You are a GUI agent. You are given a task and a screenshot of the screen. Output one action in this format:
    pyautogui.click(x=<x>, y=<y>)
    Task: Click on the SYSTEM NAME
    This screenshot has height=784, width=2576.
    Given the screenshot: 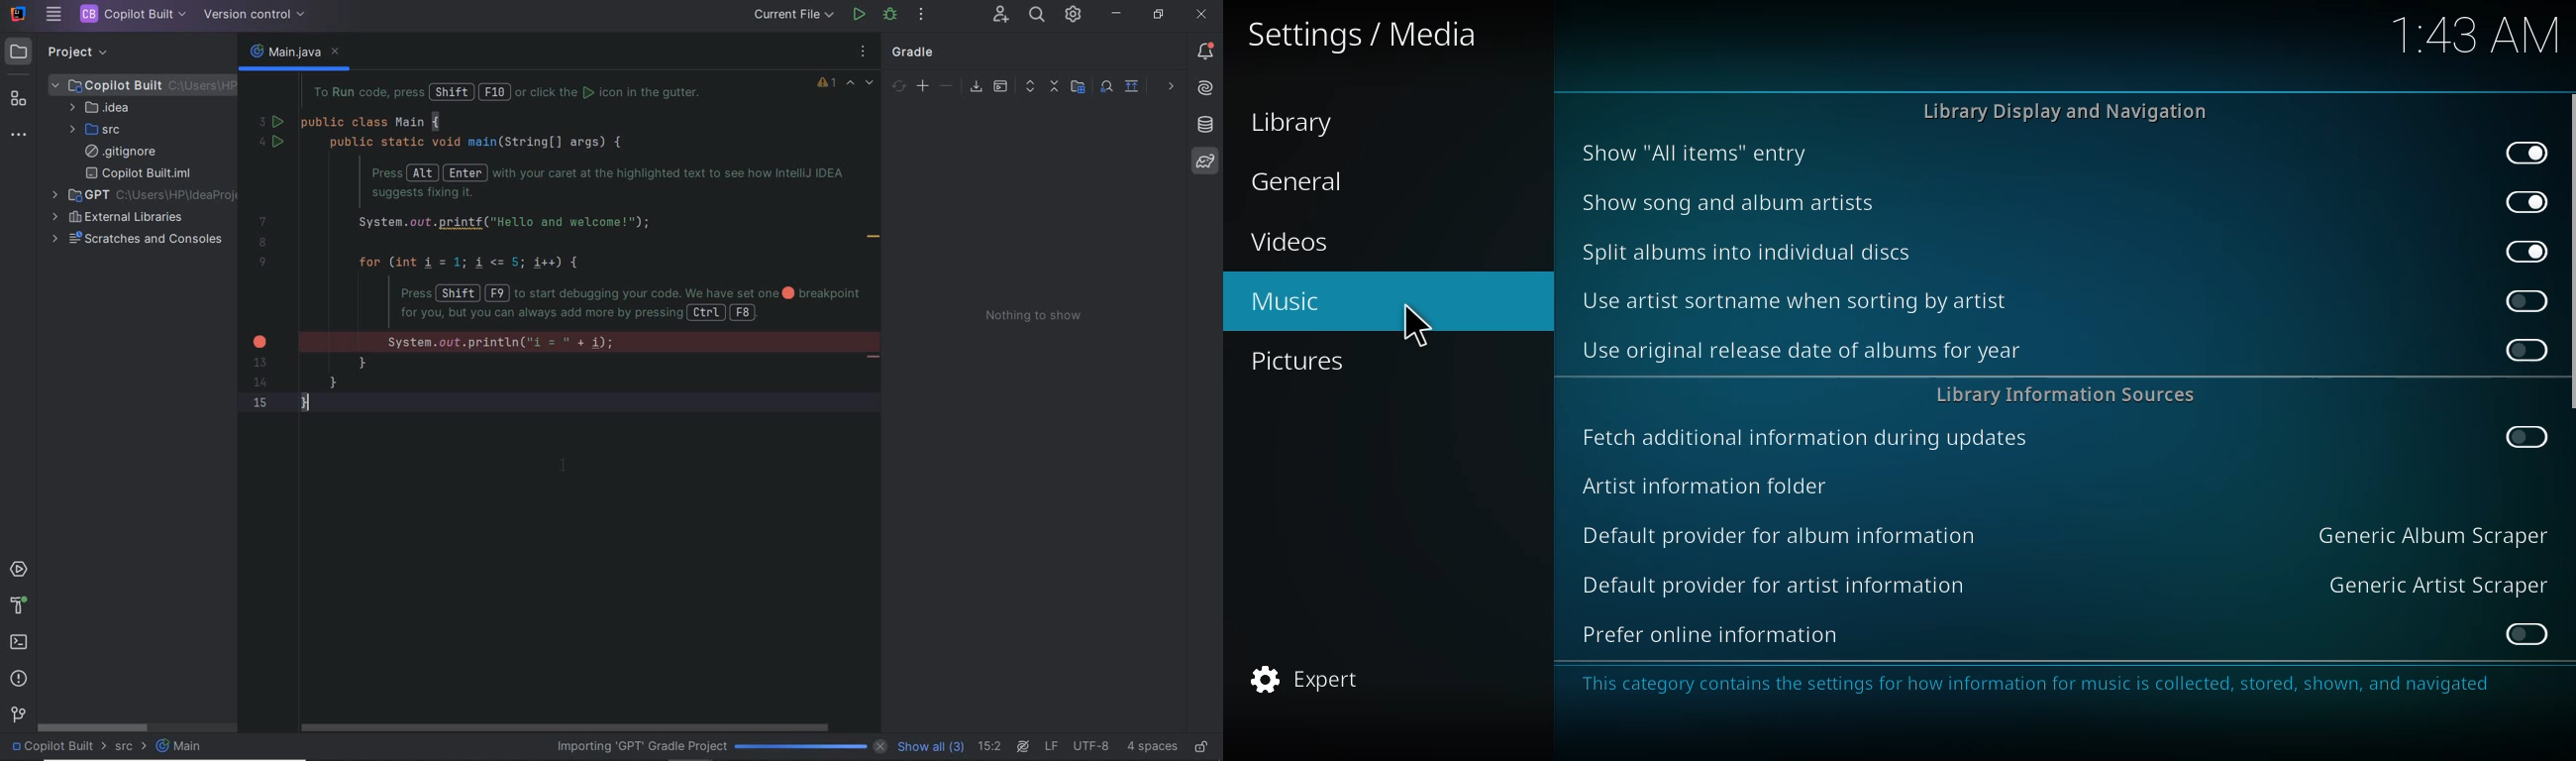 What is the action you would take?
    pyautogui.click(x=17, y=15)
    